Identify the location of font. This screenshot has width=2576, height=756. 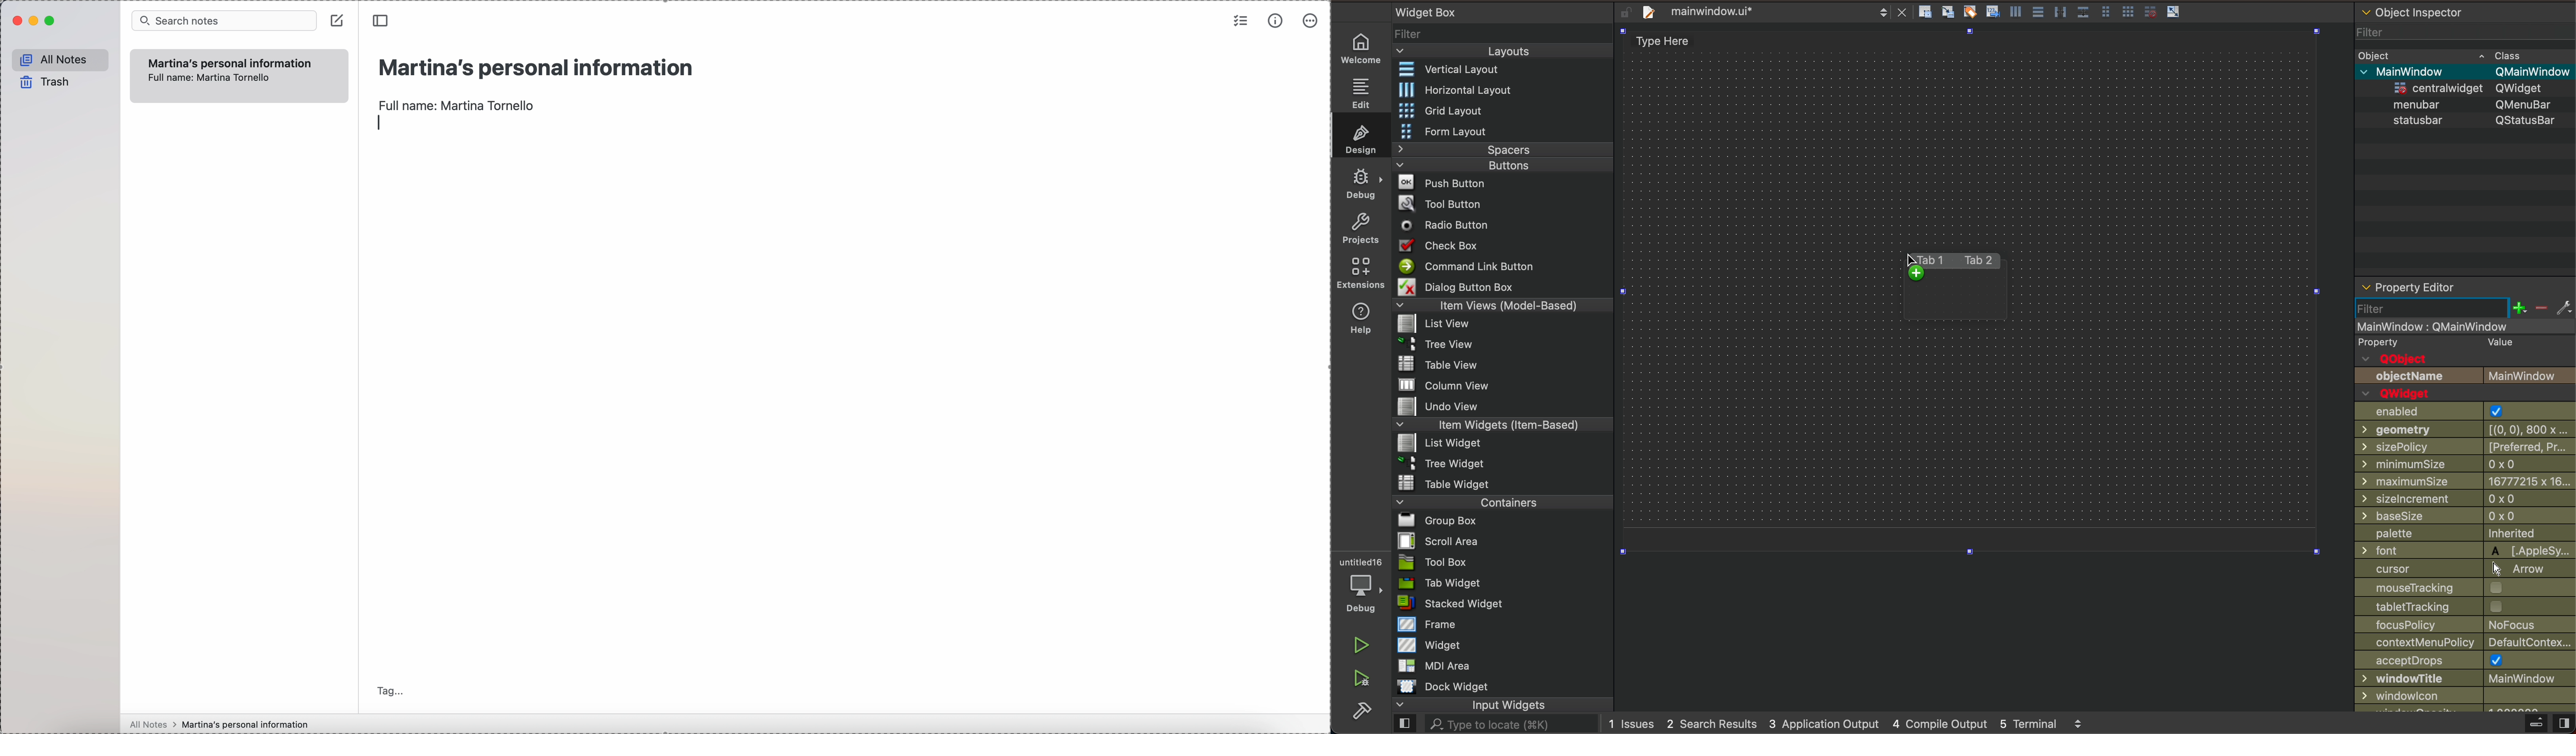
(2464, 551).